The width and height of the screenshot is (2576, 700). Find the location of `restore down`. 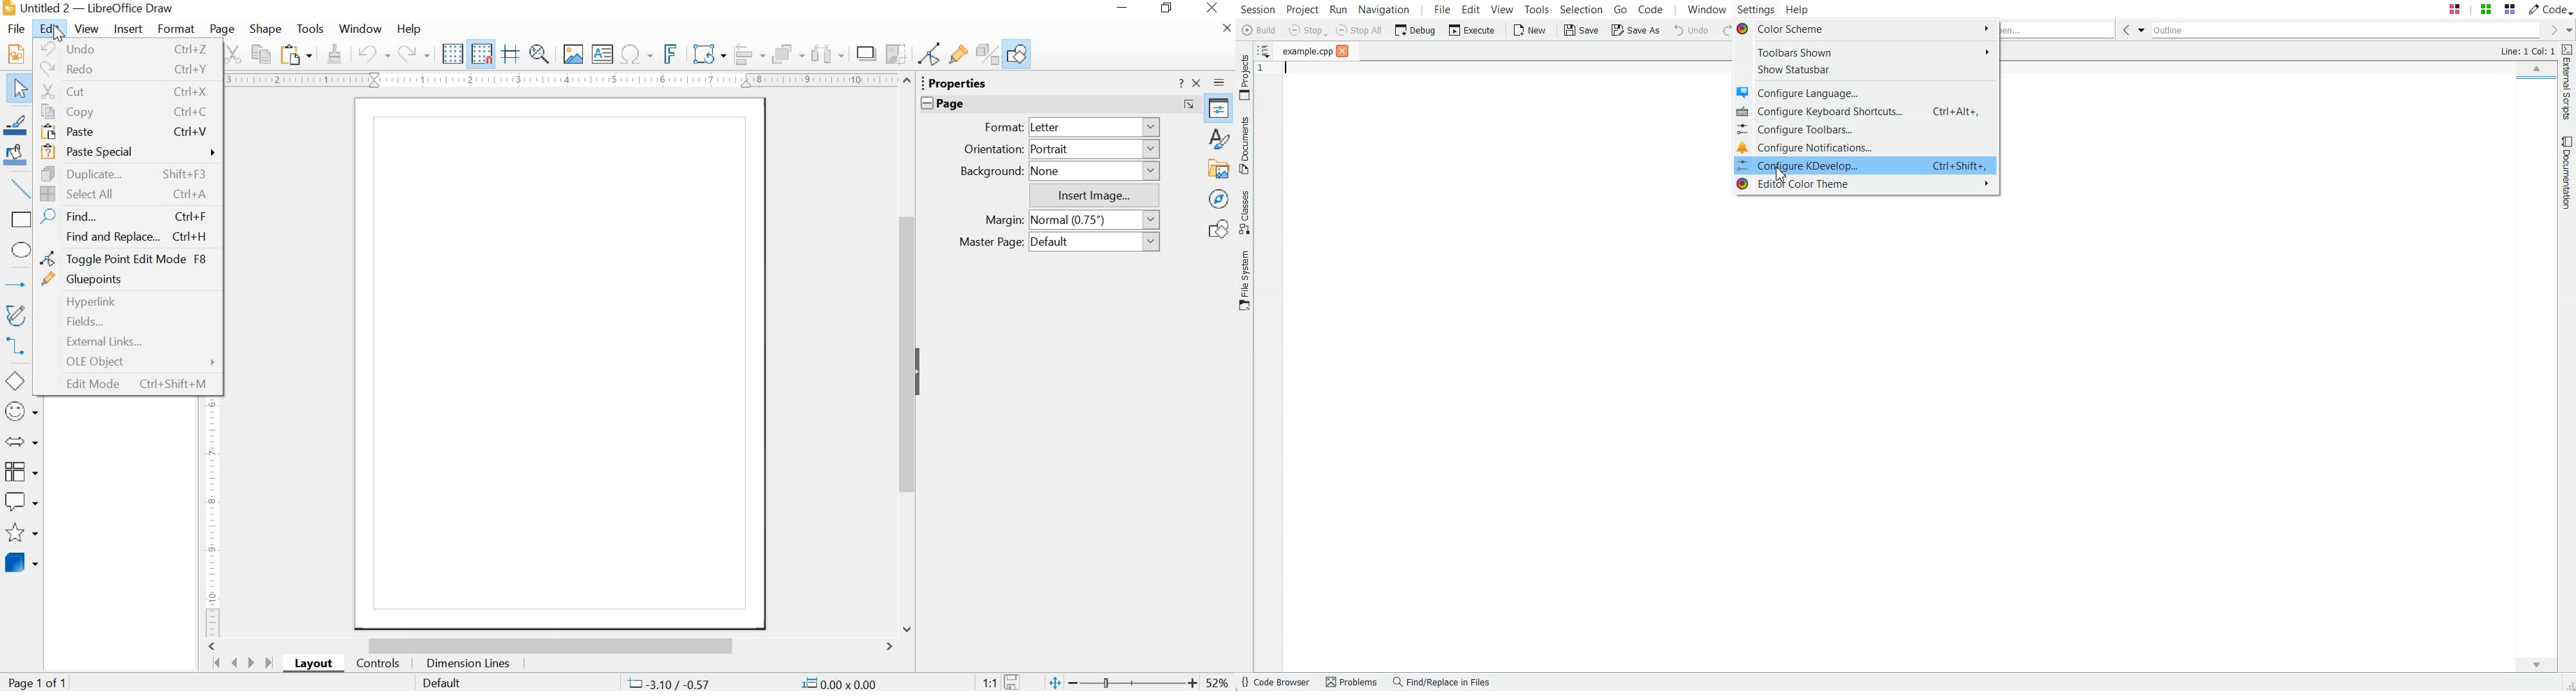

restore down is located at coordinates (1167, 10).